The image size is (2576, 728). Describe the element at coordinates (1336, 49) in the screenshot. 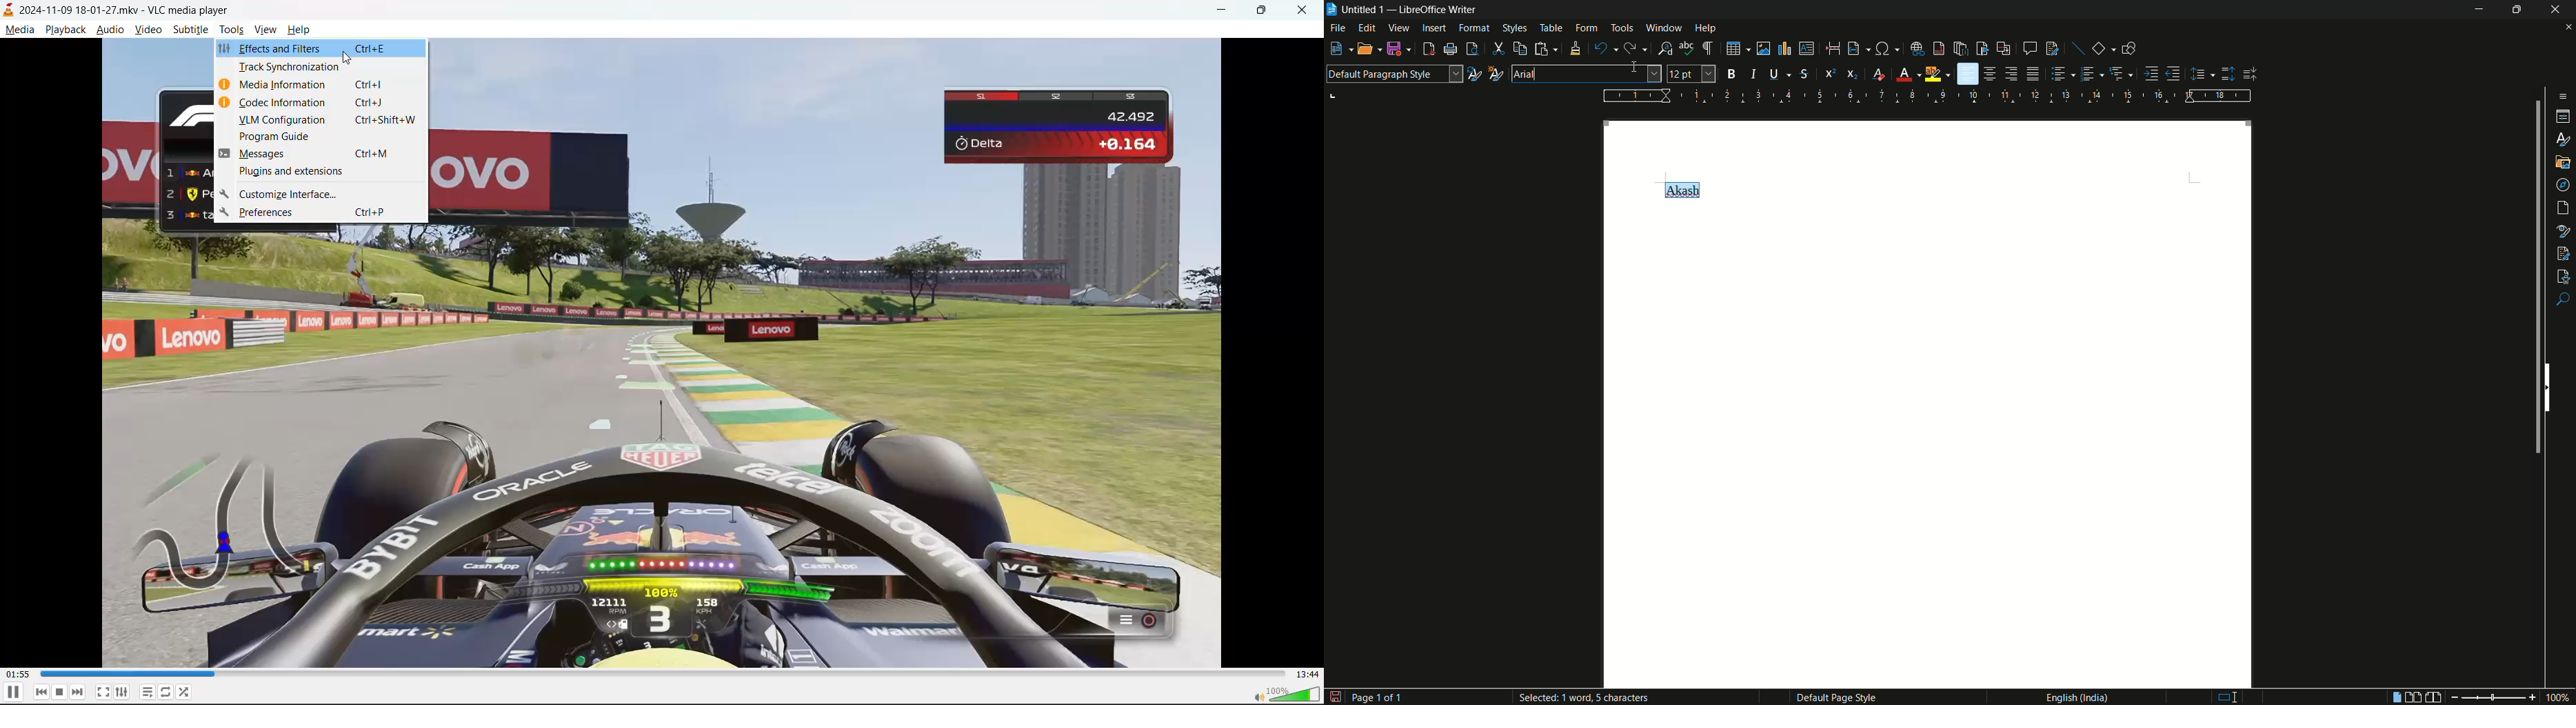

I see `new file` at that location.